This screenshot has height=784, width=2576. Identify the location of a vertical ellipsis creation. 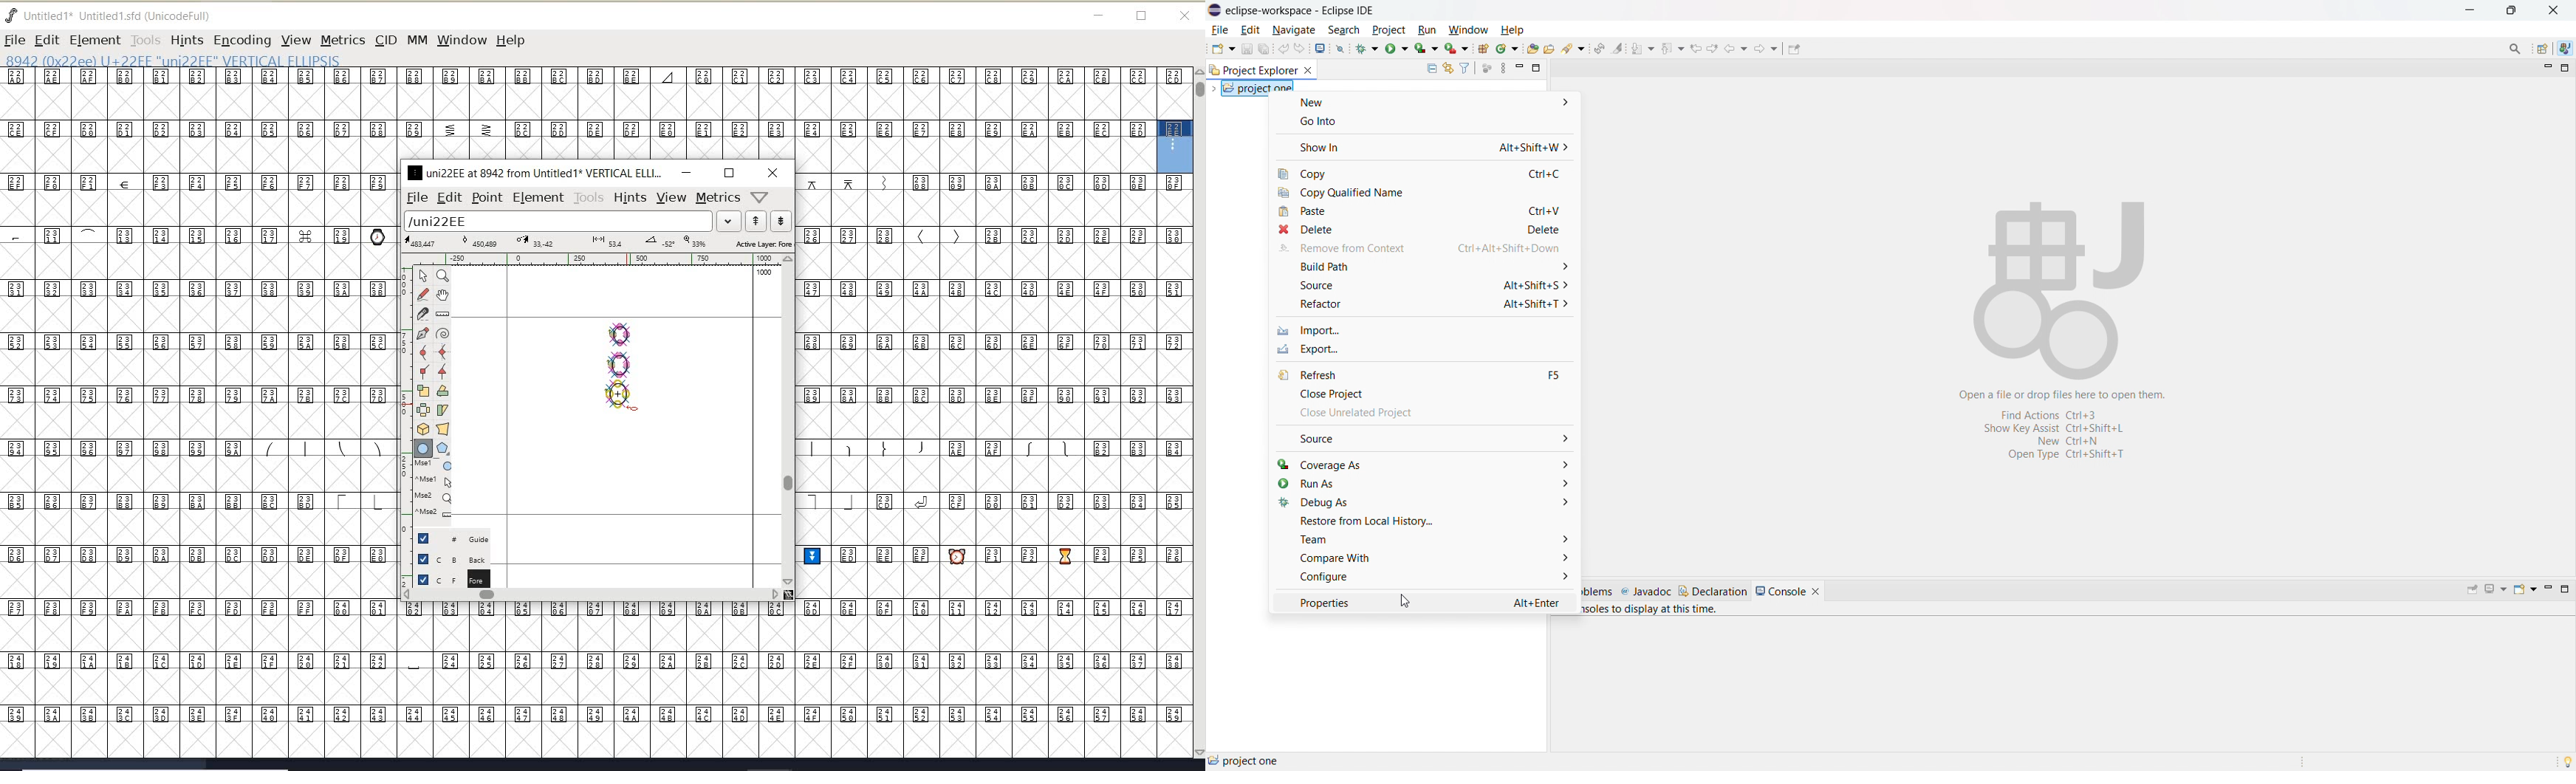
(620, 363).